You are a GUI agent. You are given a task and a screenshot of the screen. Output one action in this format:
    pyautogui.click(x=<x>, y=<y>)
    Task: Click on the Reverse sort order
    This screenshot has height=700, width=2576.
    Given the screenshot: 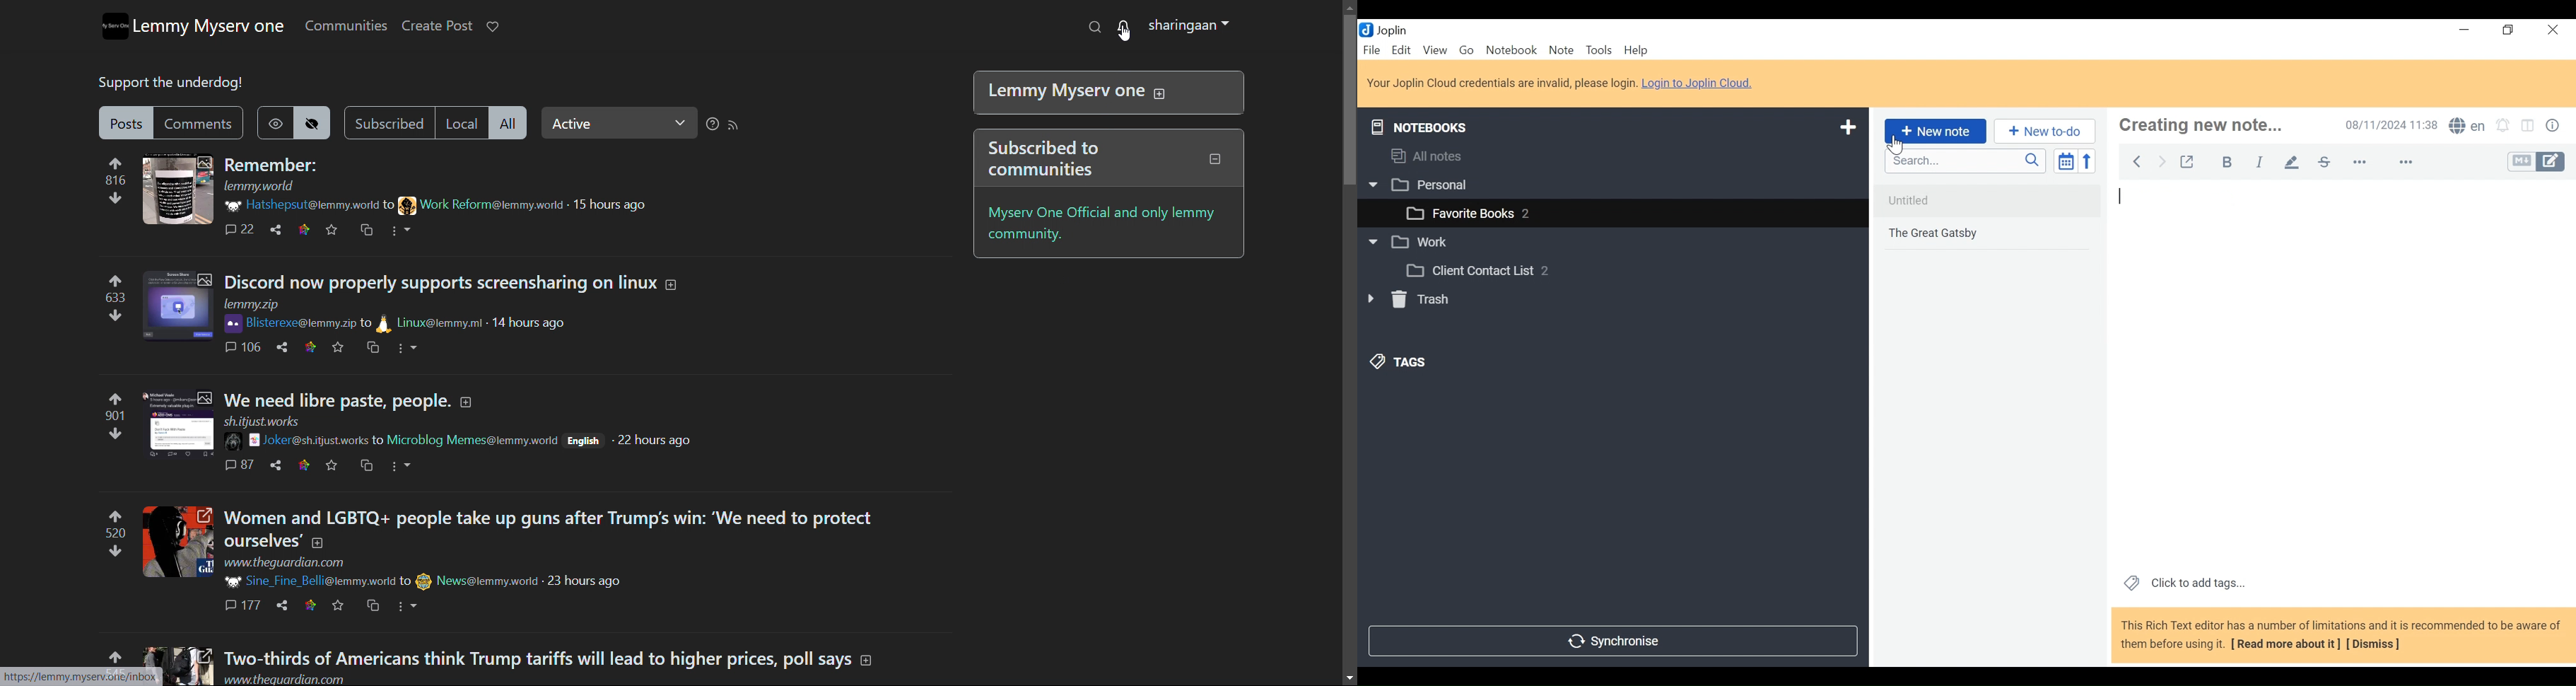 What is the action you would take?
    pyautogui.click(x=2087, y=161)
    